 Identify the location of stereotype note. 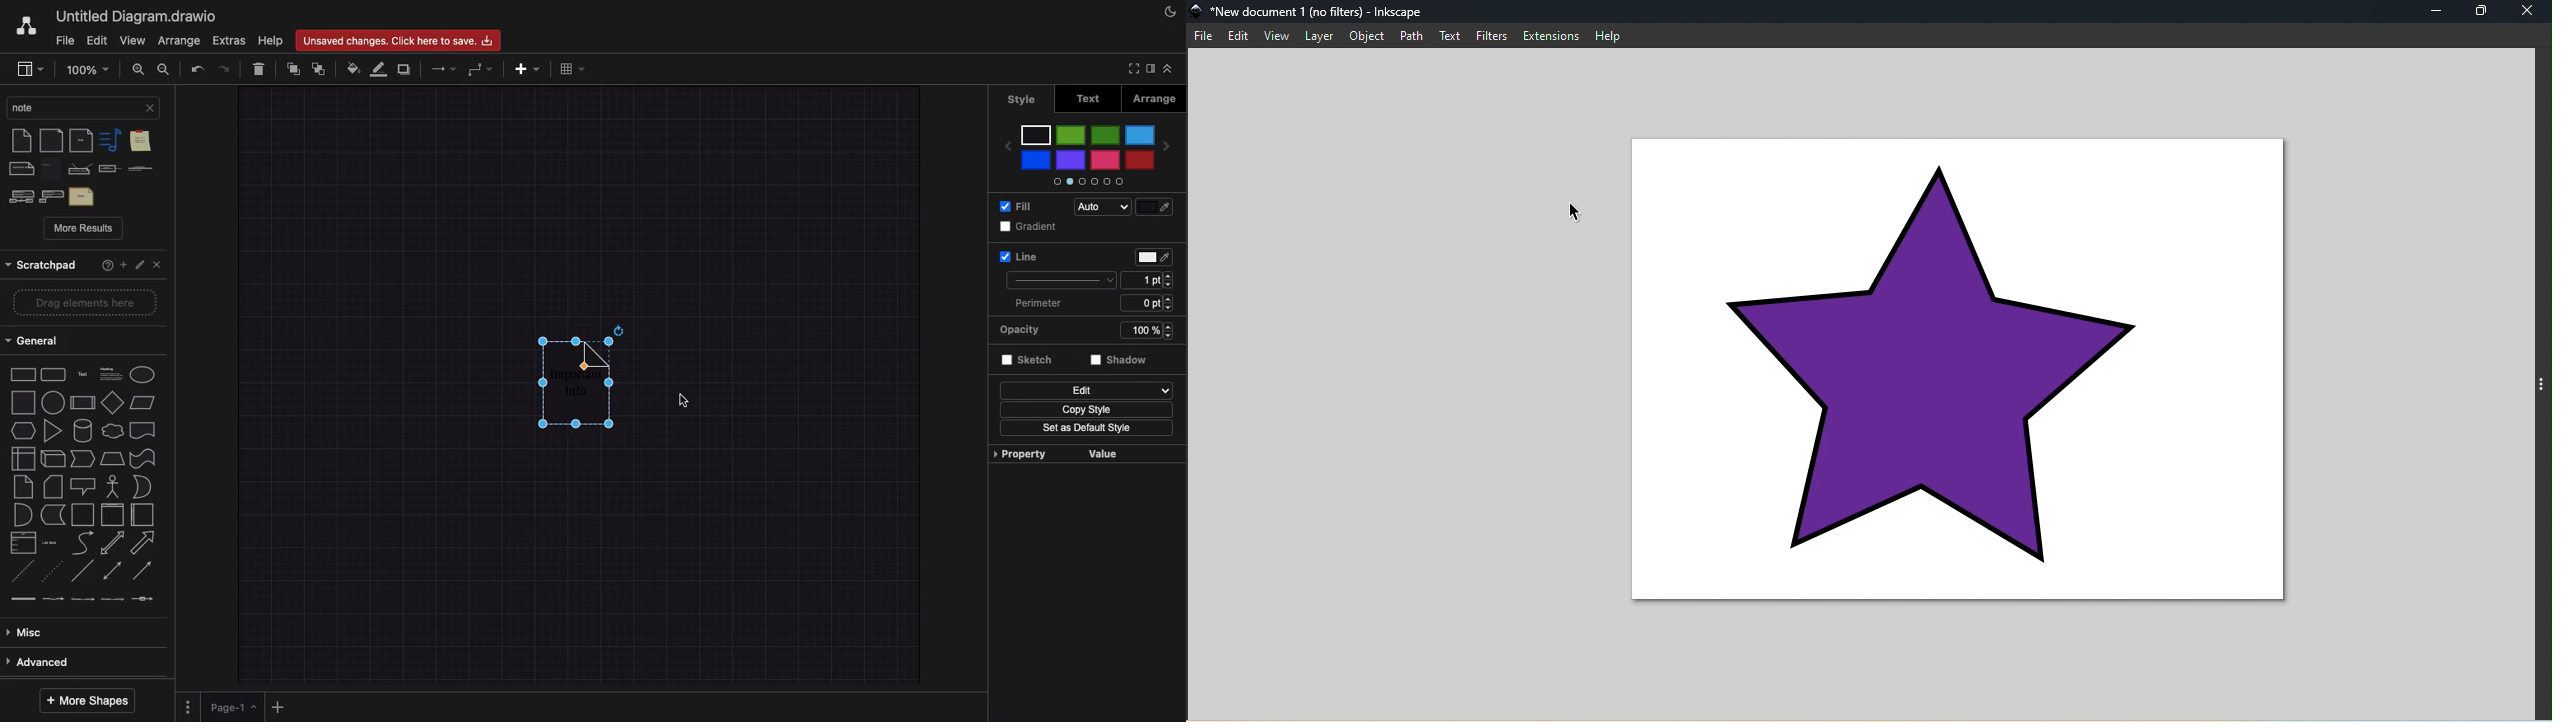
(52, 196).